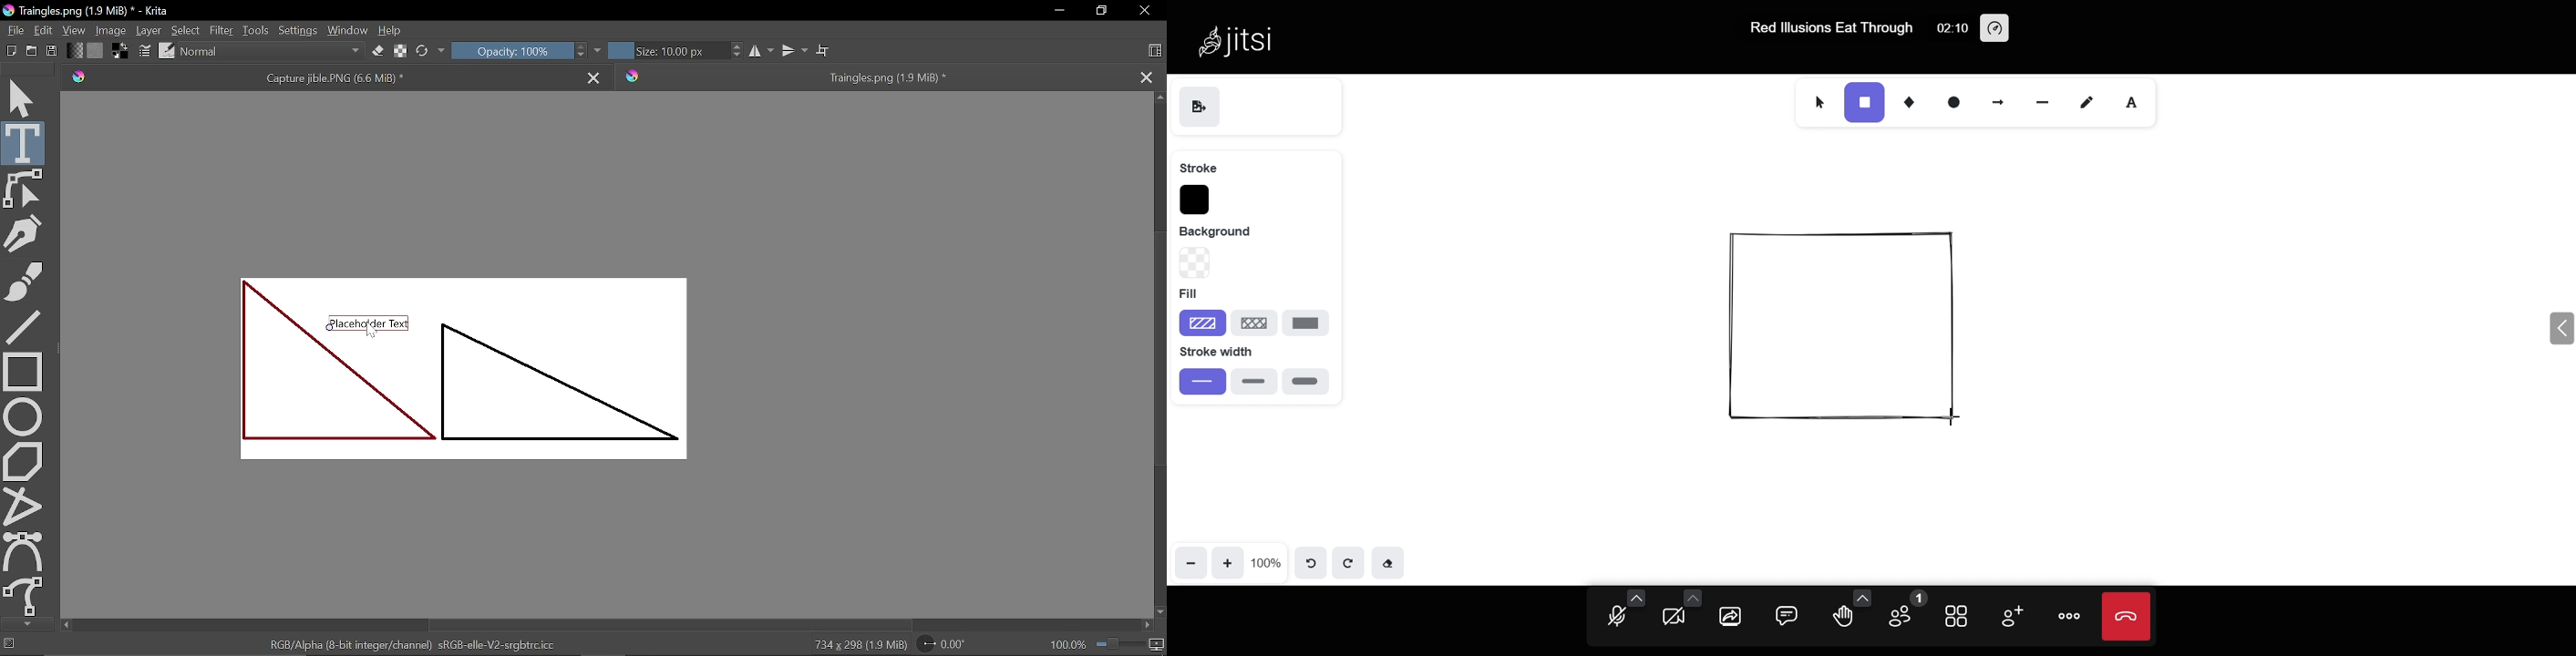 The image size is (2576, 672). What do you see at coordinates (1159, 97) in the screenshot?
I see `Move up` at bounding box center [1159, 97].